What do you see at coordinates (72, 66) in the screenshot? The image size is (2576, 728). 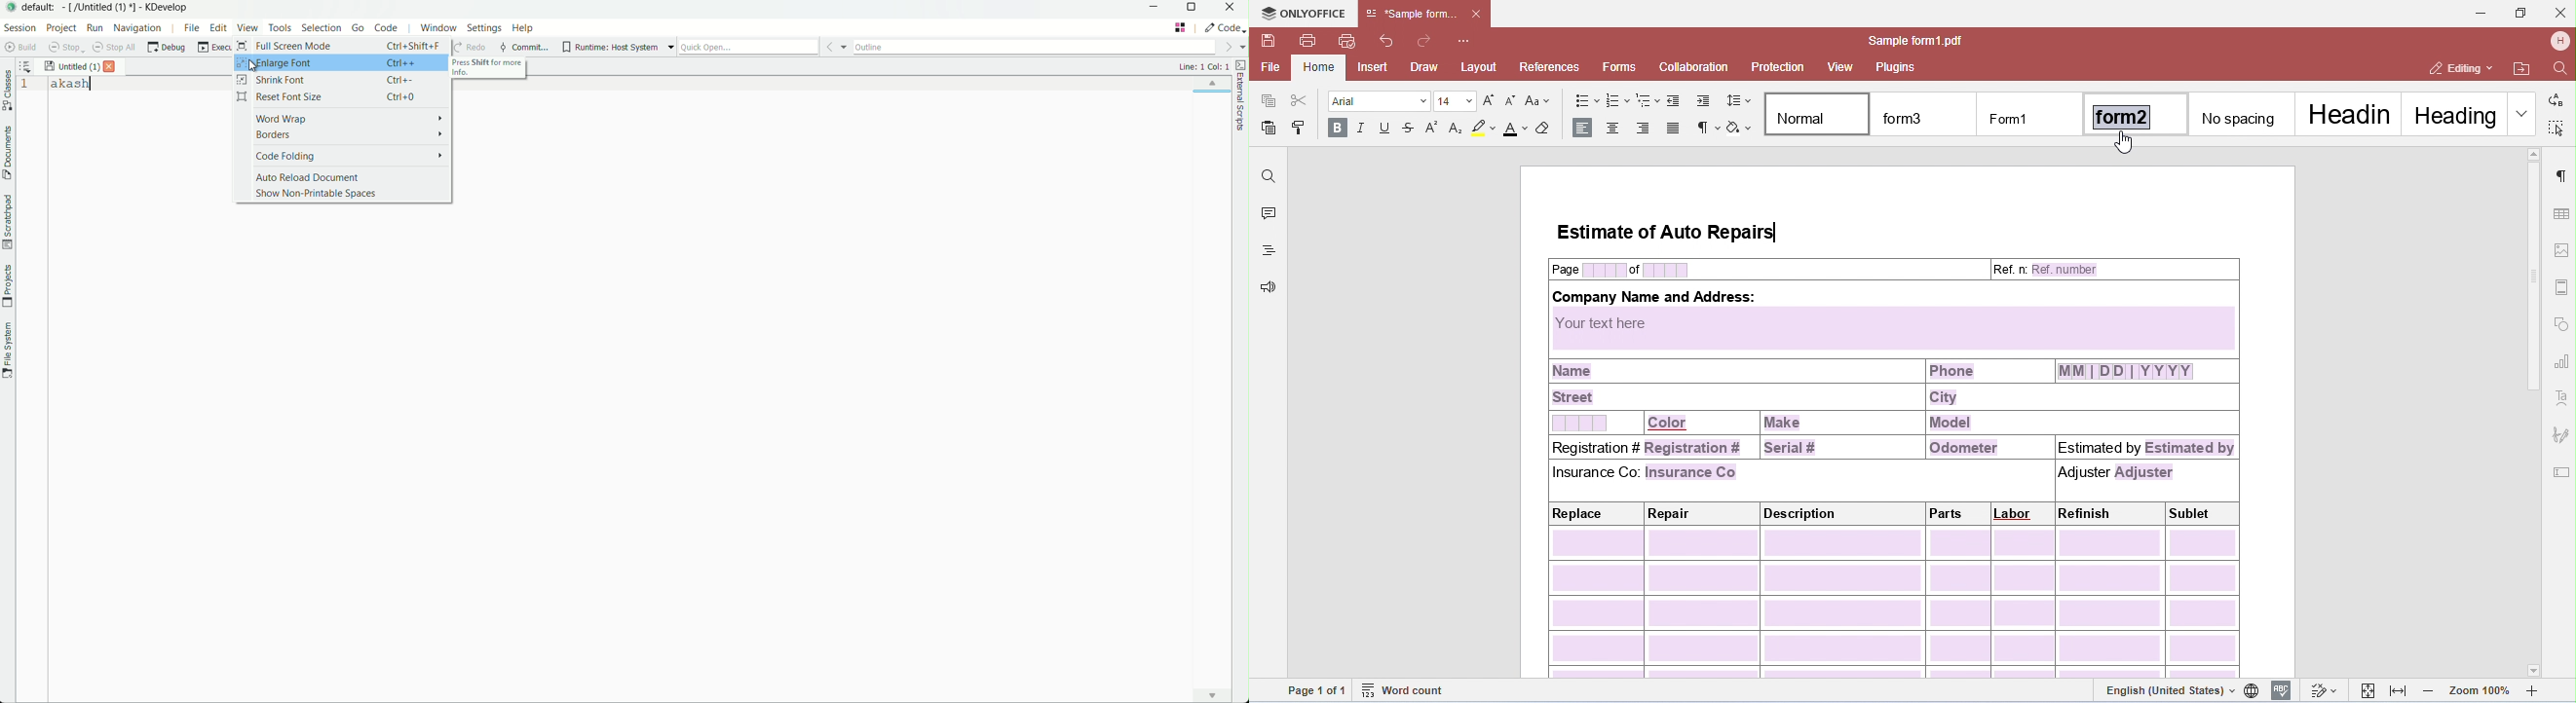 I see `untitled` at bounding box center [72, 66].